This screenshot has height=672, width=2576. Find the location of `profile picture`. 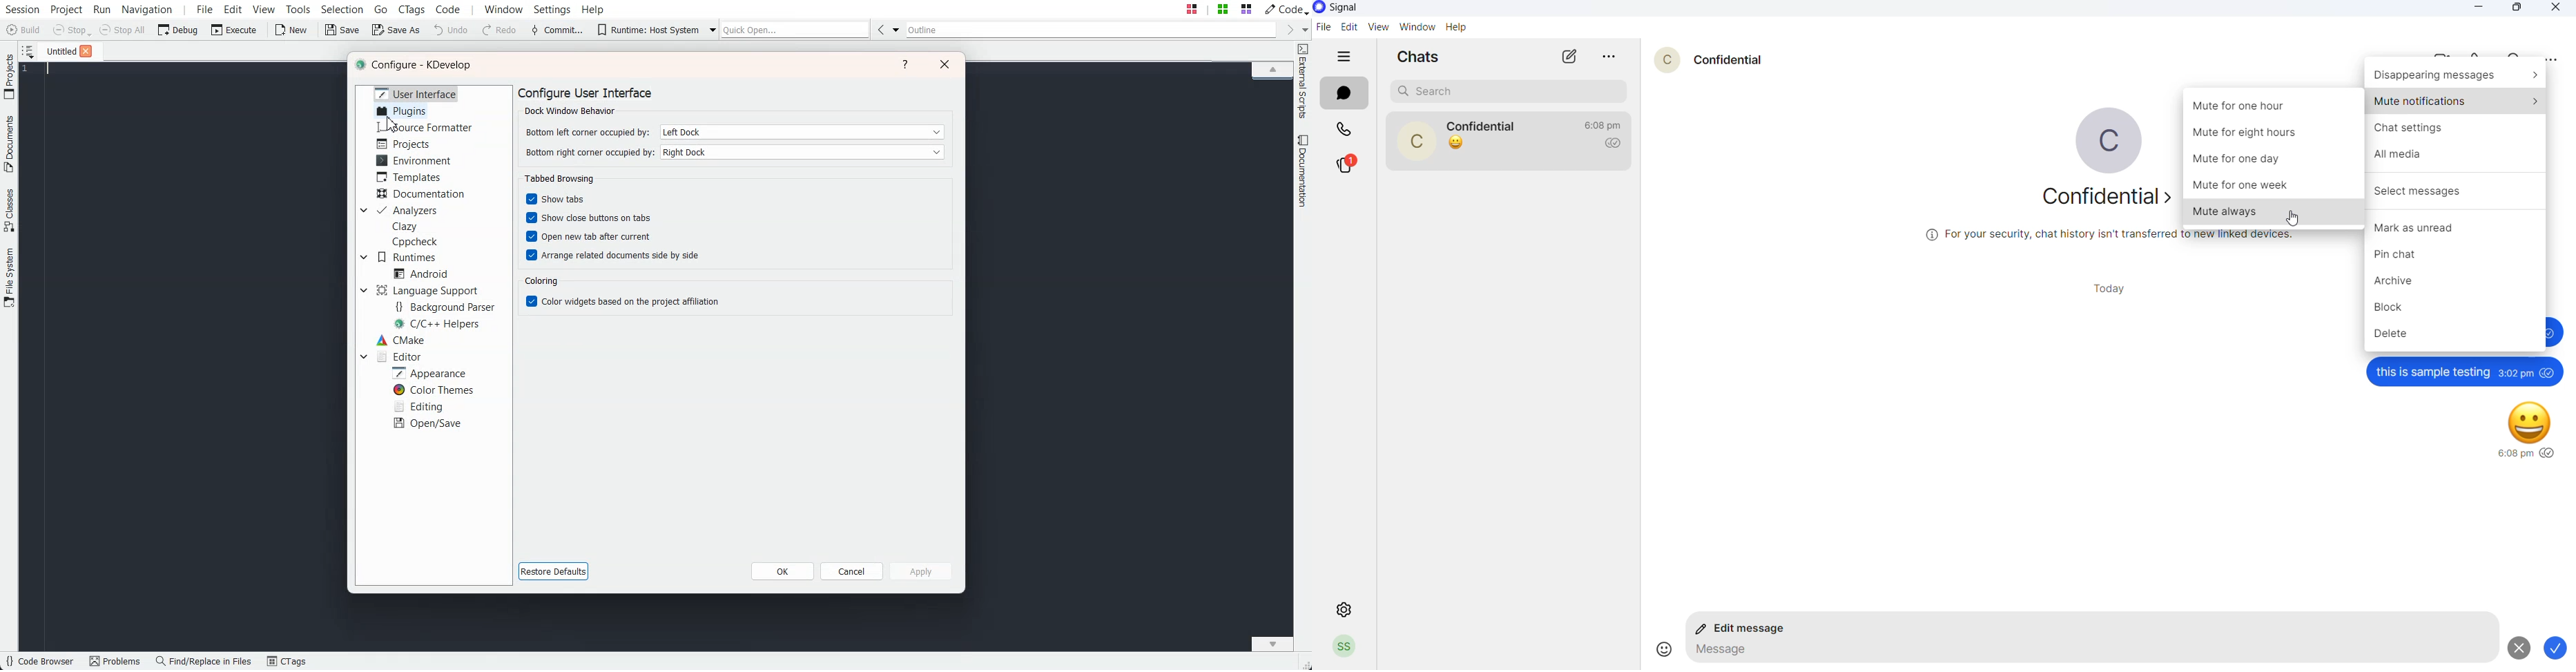

profile picture is located at coordinates (1661, 57).